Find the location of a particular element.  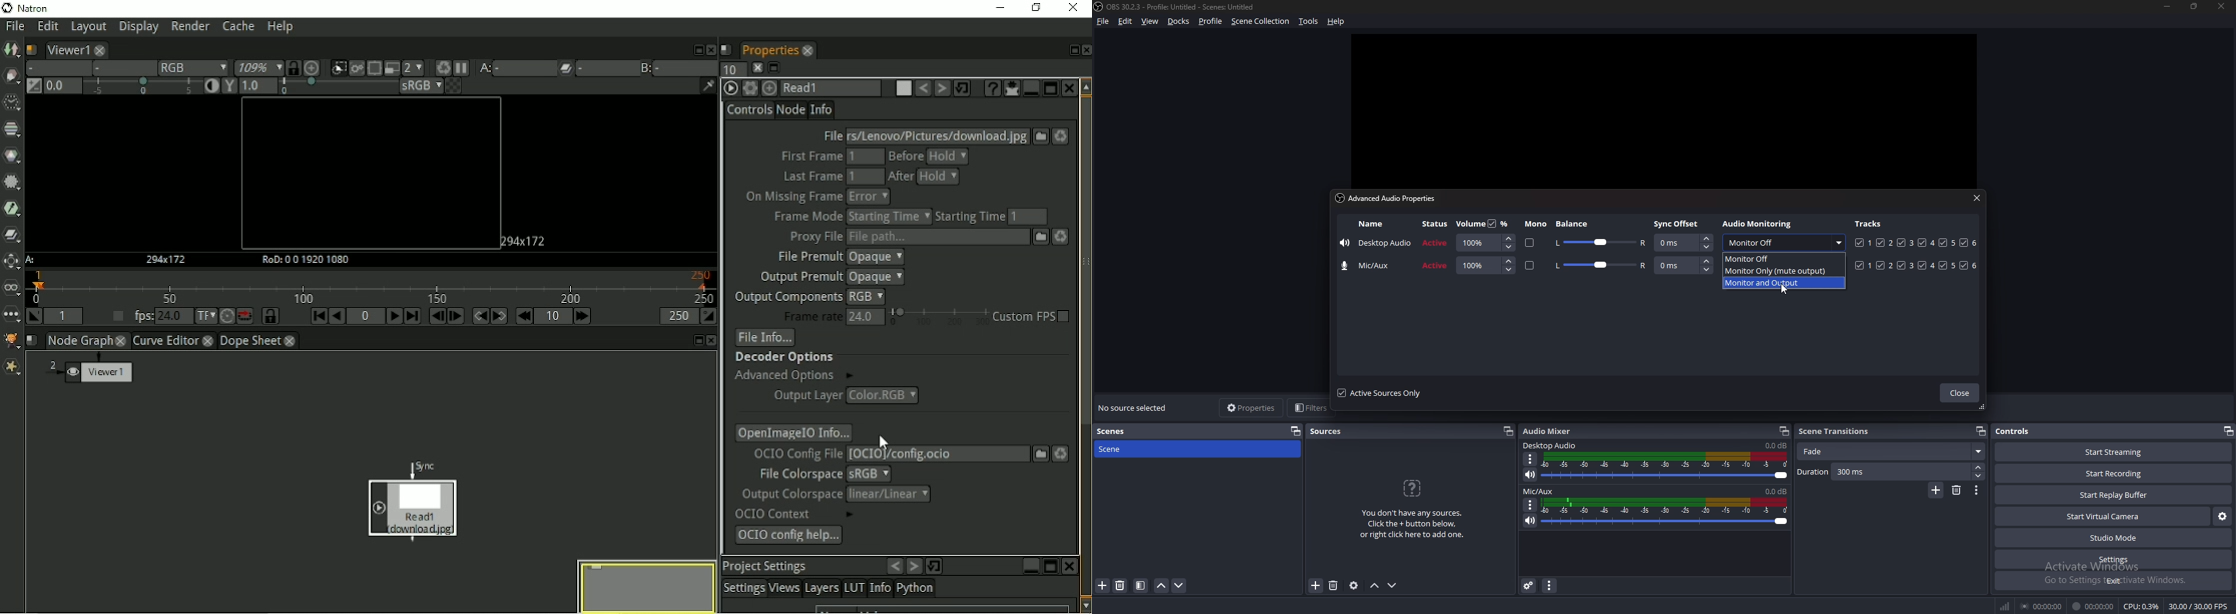

volume level is located at coordinates (1777, 491).